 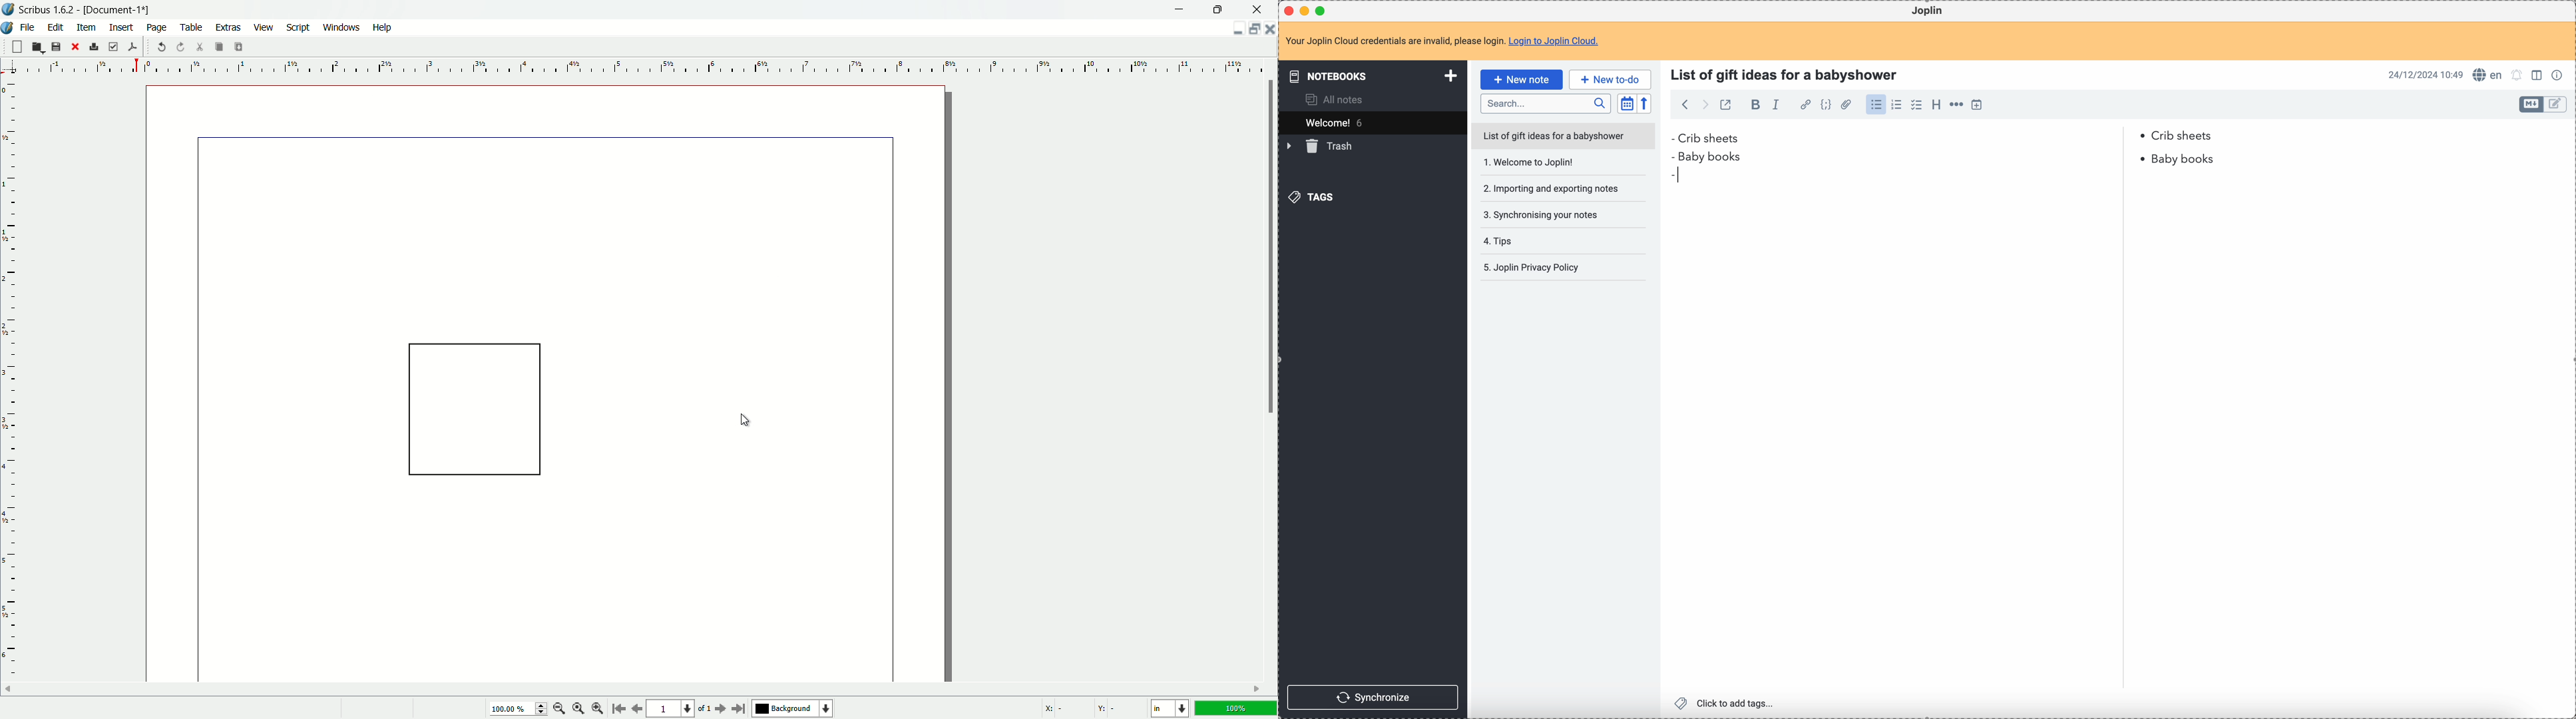 I want to click on preflight verifier, so click(x=114, y=47).